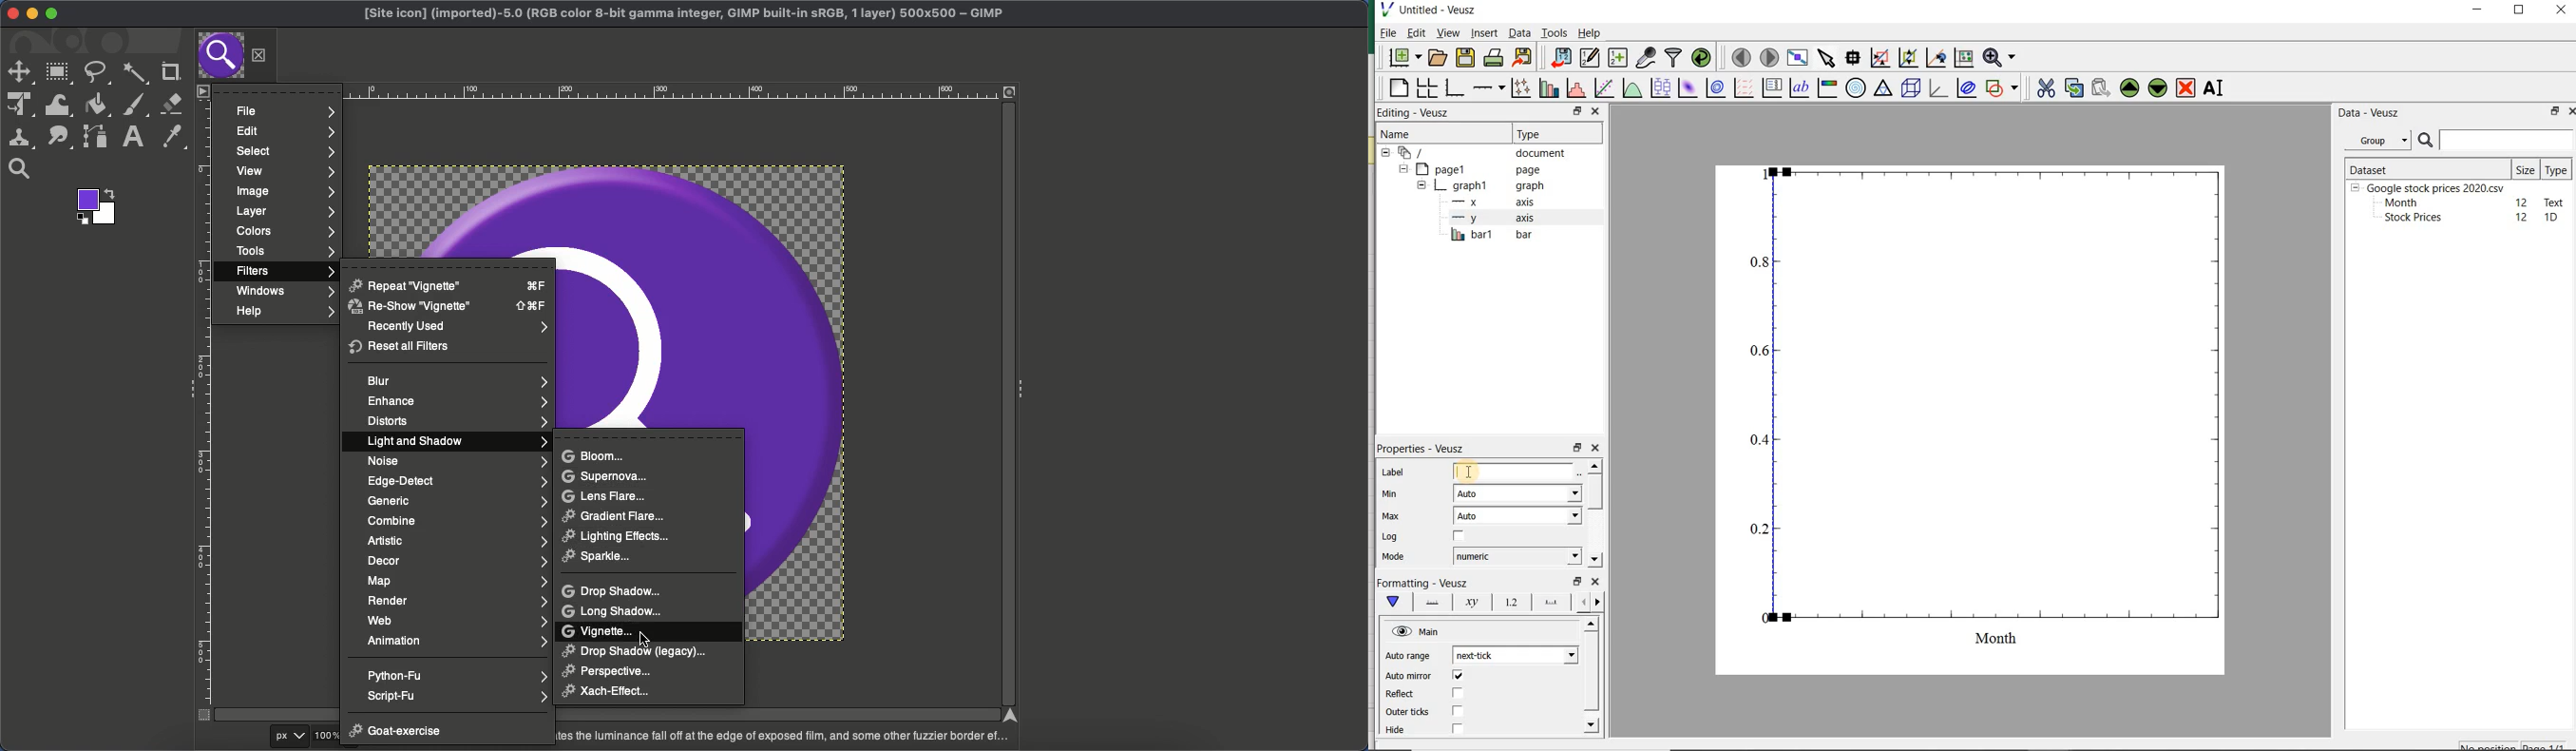 Image resolution: width=2576 pixels, height=756 pixels. What do you see at coordinates (285, 212) in the screenshot?
I see `Layers` at bounding box center [285, 212].